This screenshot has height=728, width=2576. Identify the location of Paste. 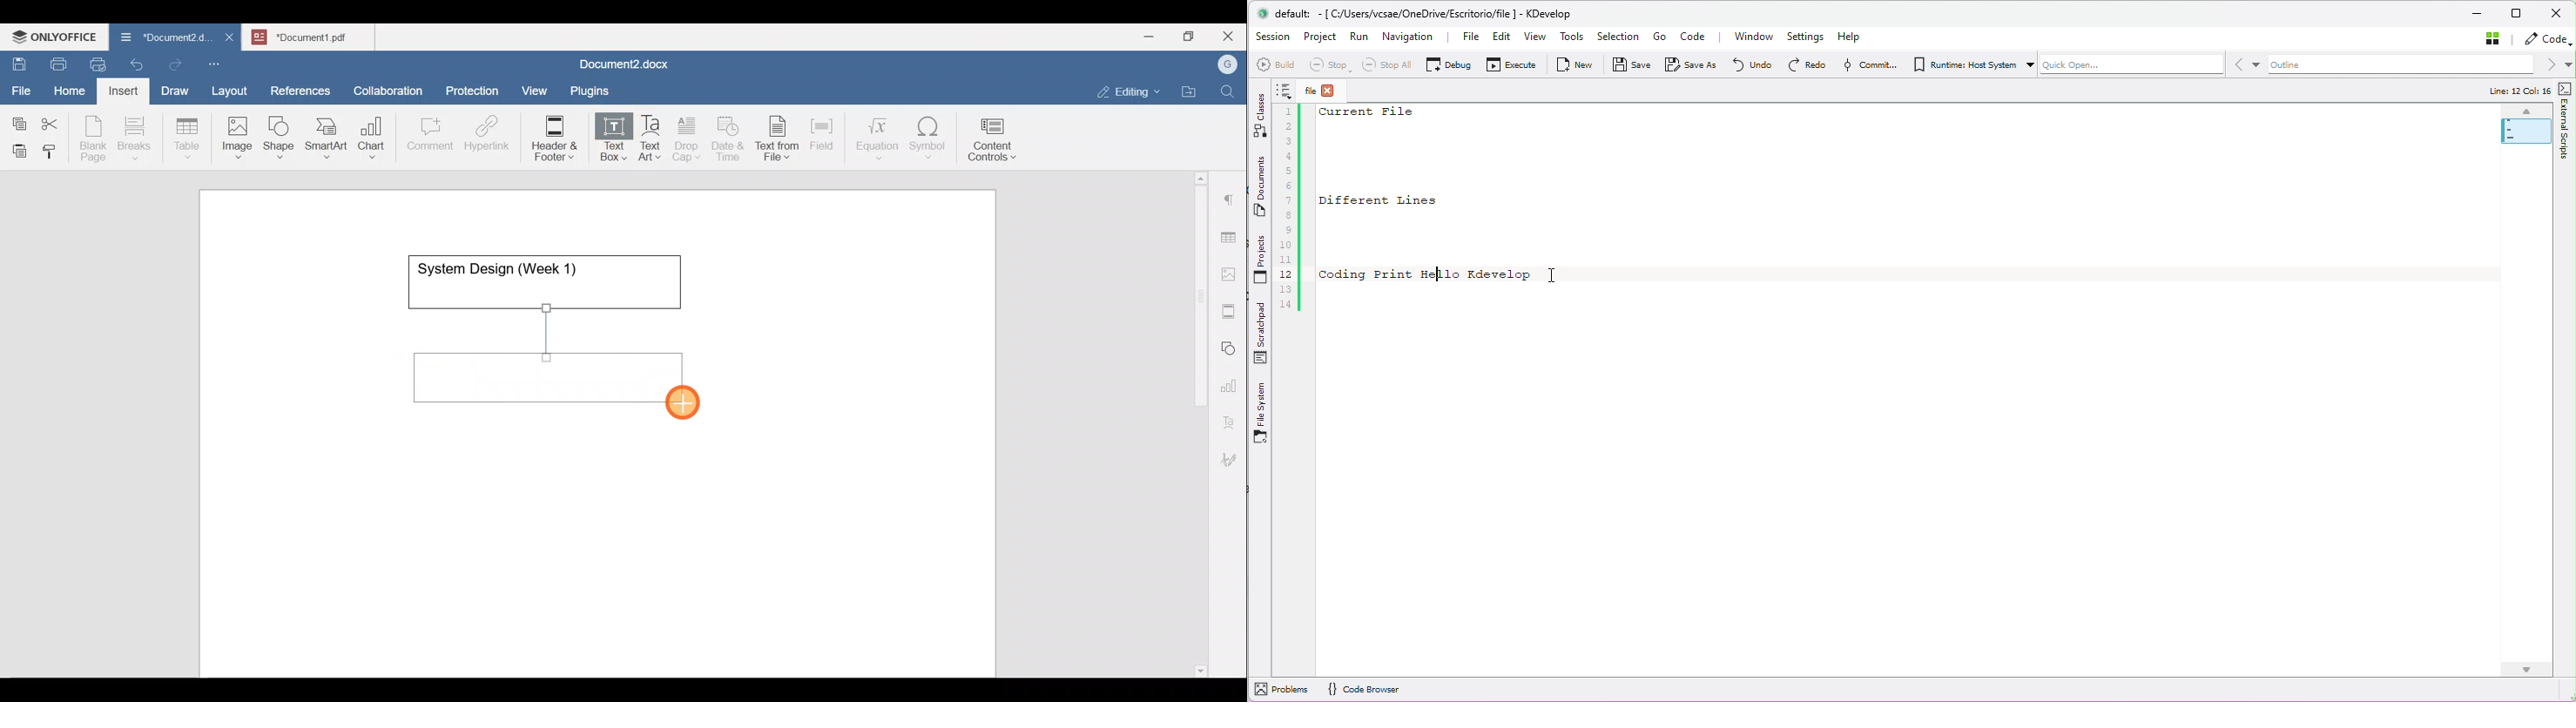
(16, 148).